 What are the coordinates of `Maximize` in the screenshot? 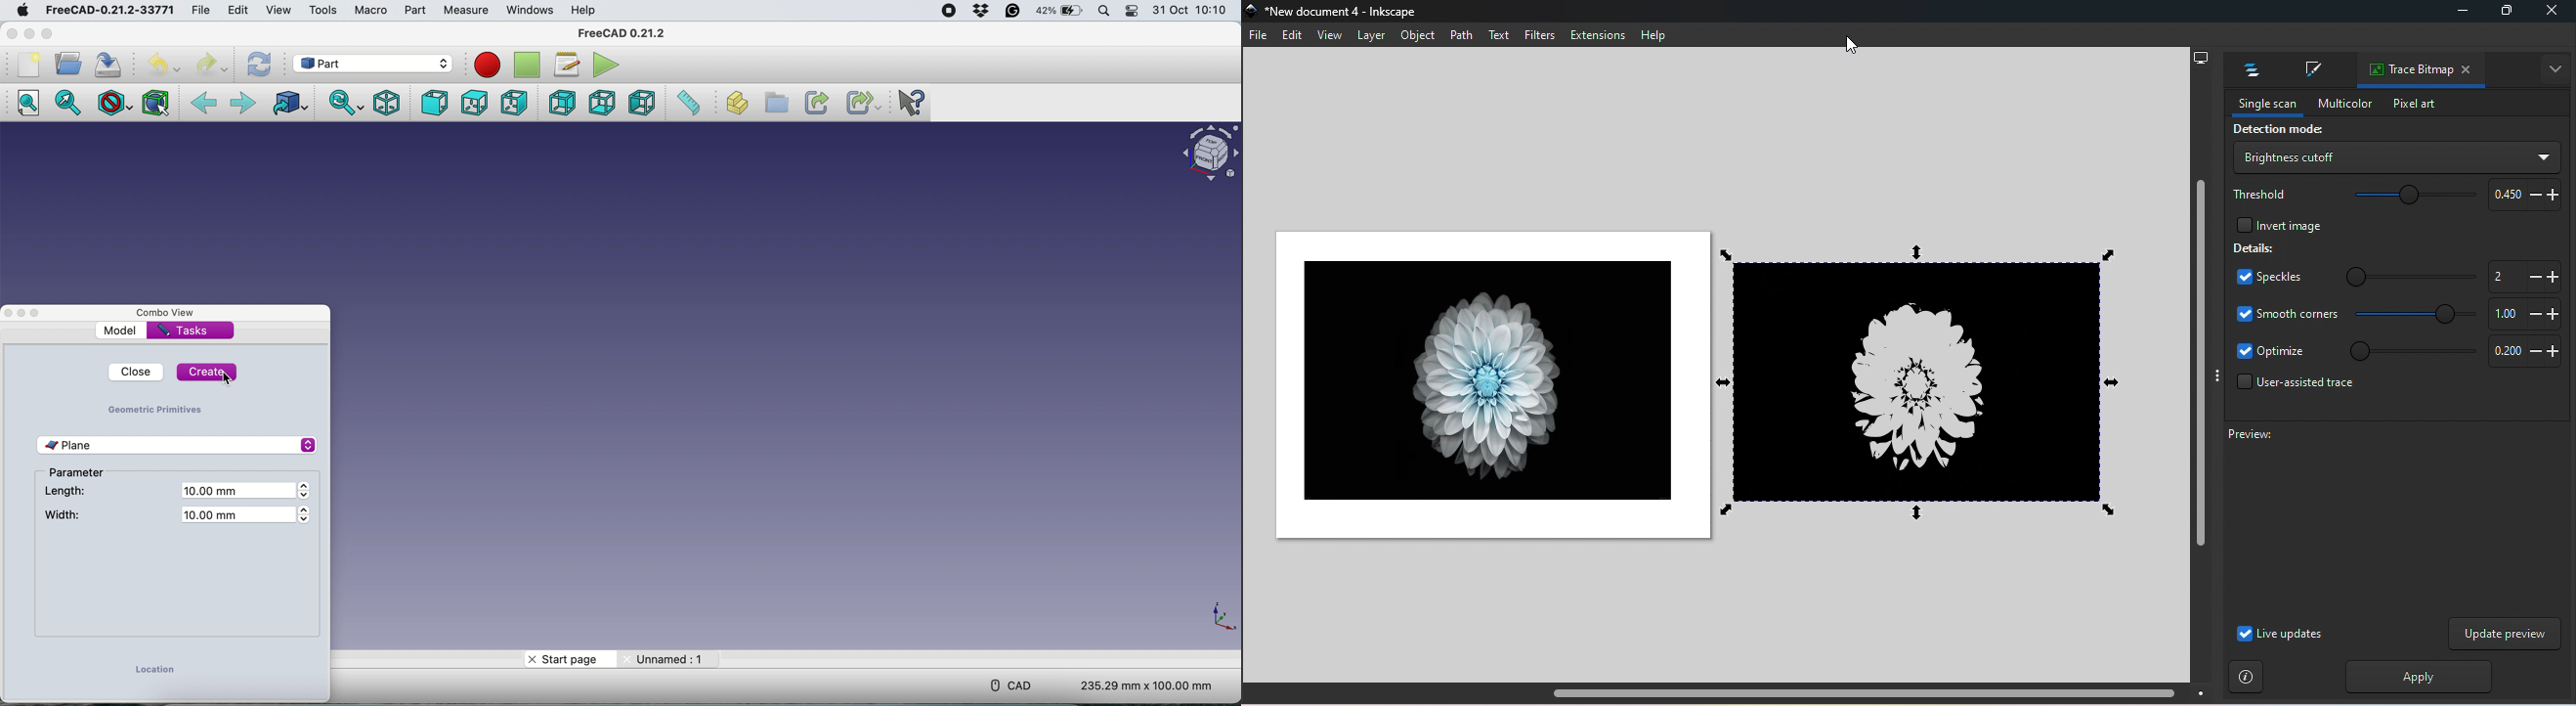 It's located at (46, 34).